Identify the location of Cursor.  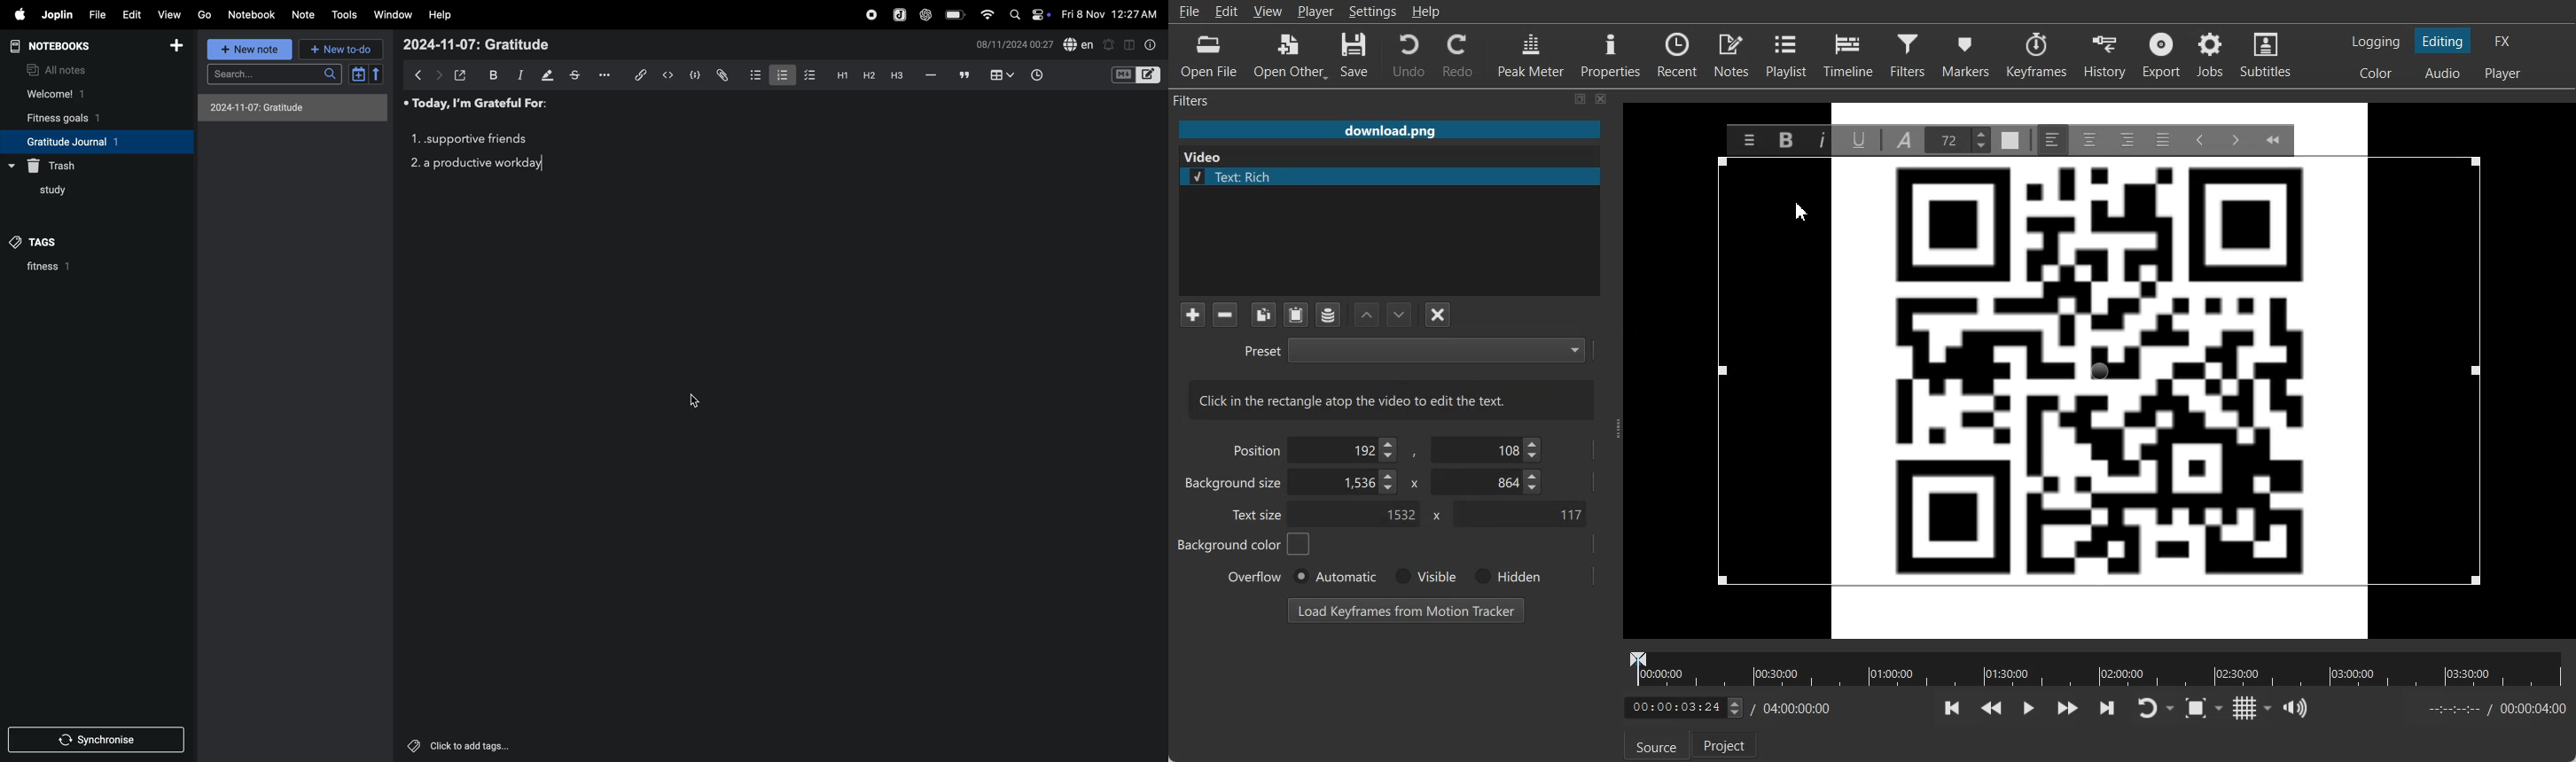
(1801, 213).